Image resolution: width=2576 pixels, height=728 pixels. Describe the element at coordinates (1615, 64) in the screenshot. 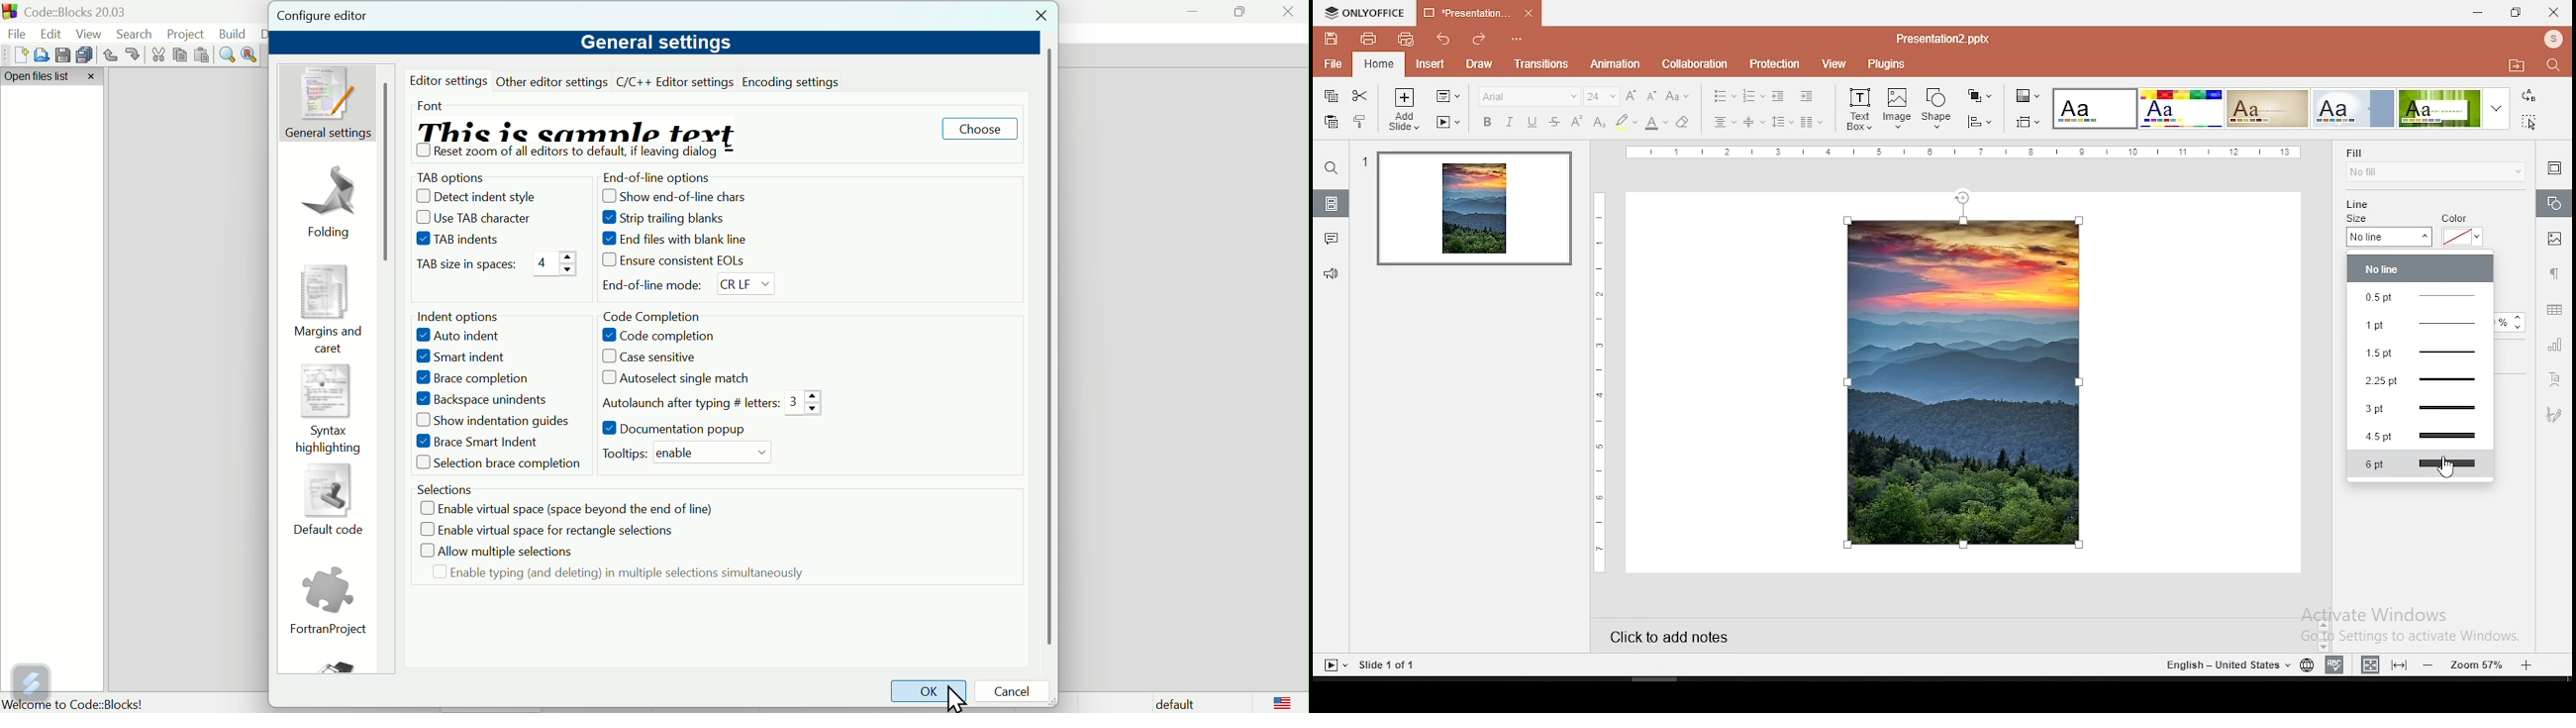

I see `animation` at that location.